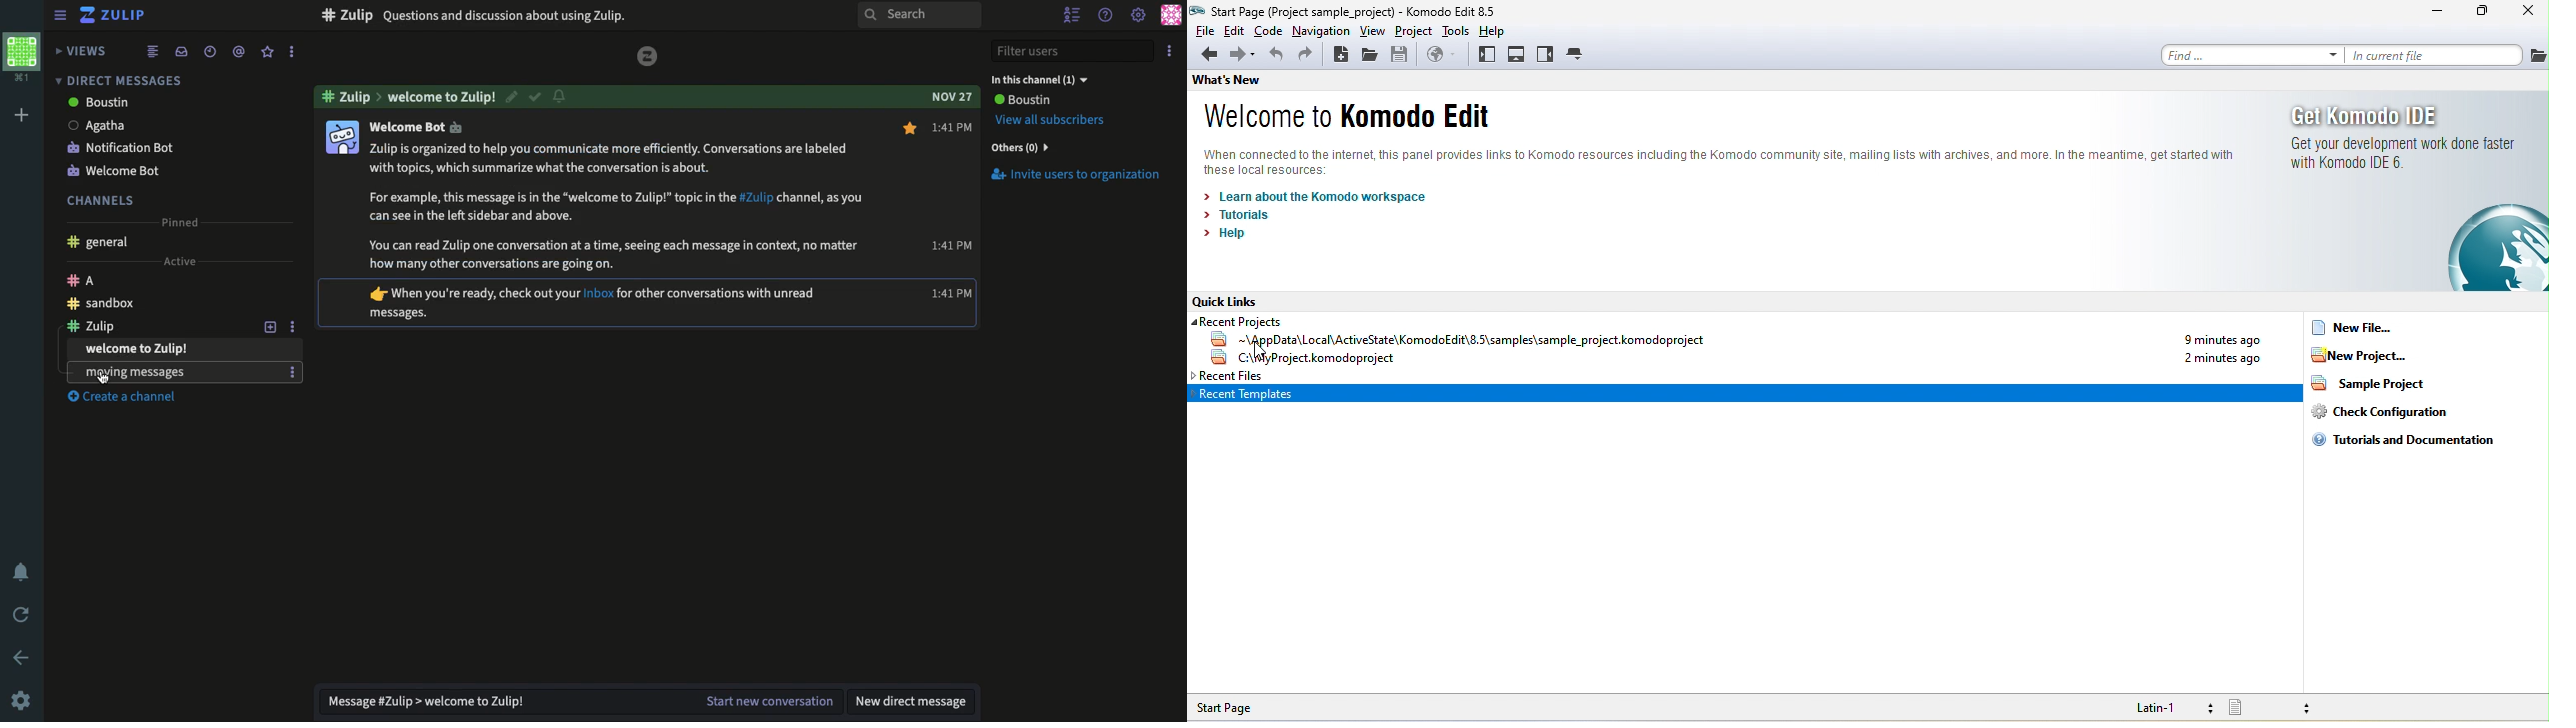  I want to click on welcome bot, so click(416, 126).